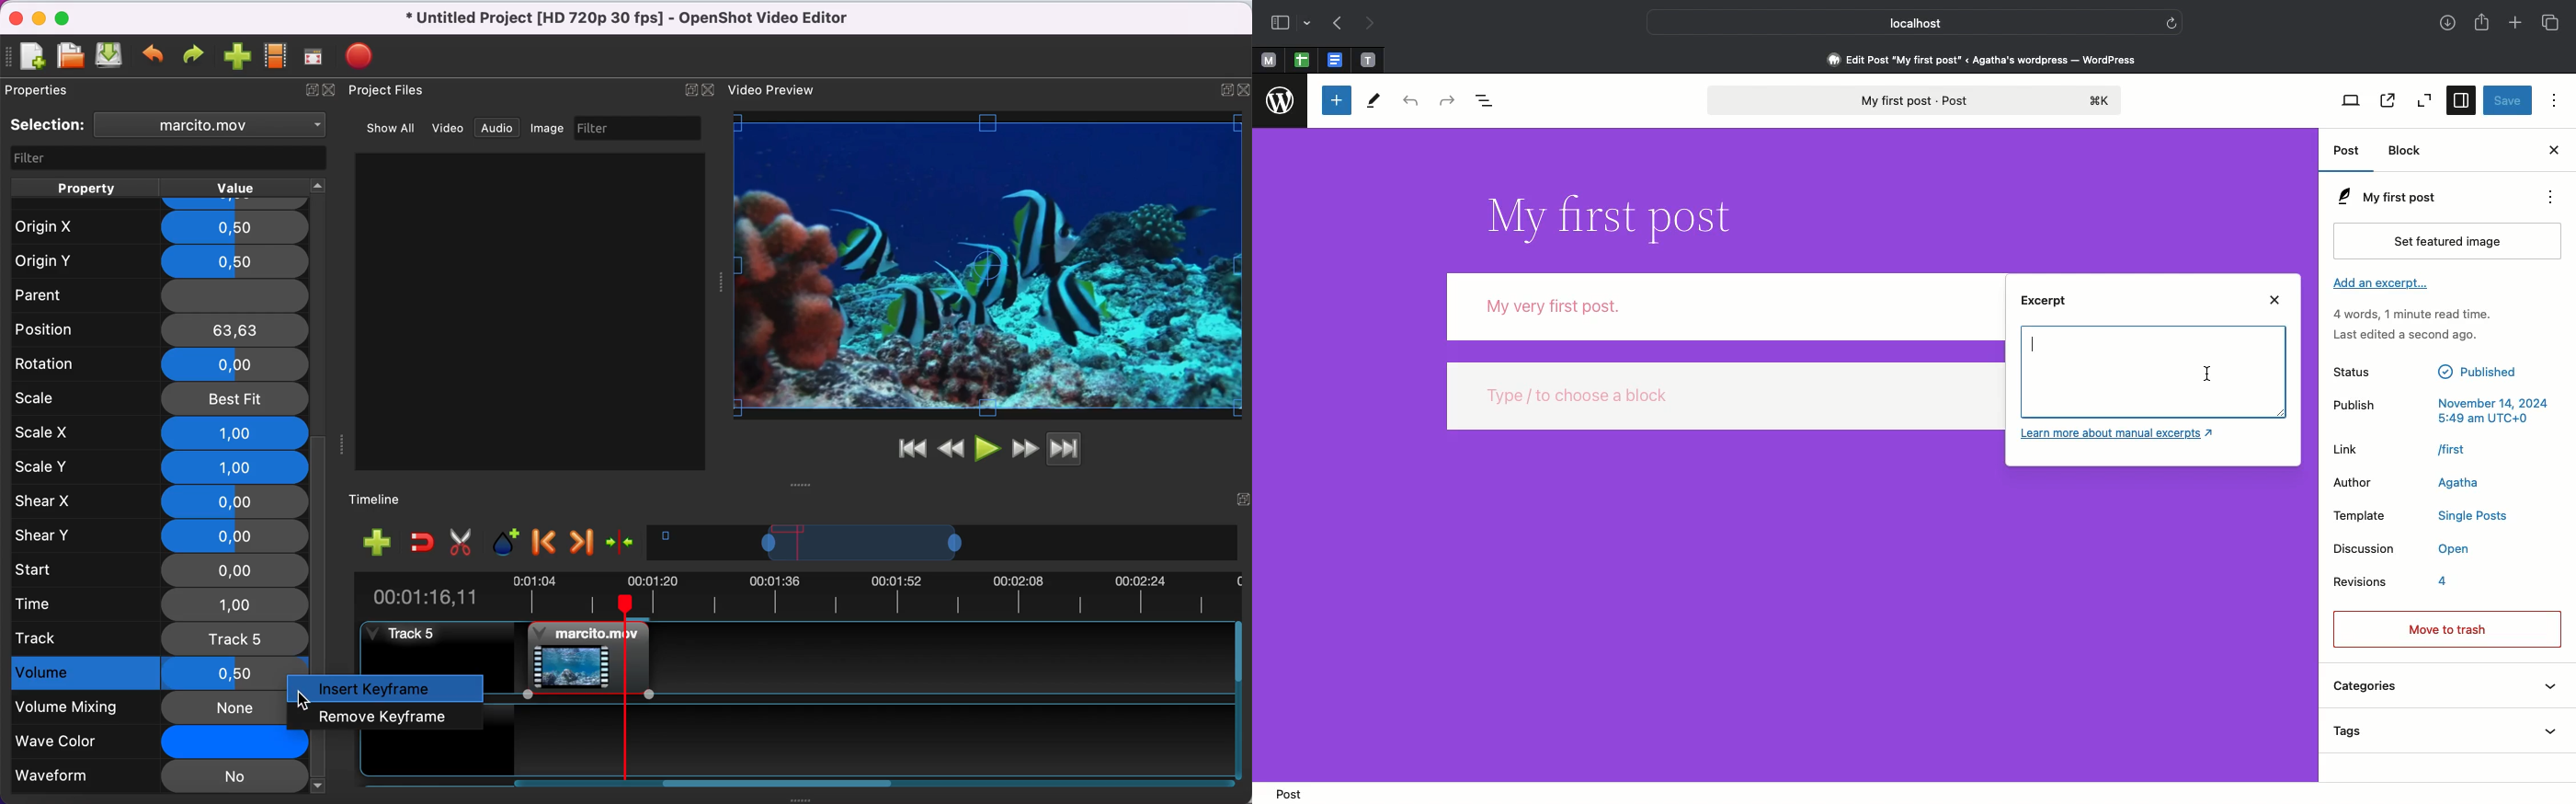 This screenshot has height=812, width=2576. What do you see at coordinates (161, 467) in the screenshot?
I see `scale y 1` at bounding box center [161, 467].